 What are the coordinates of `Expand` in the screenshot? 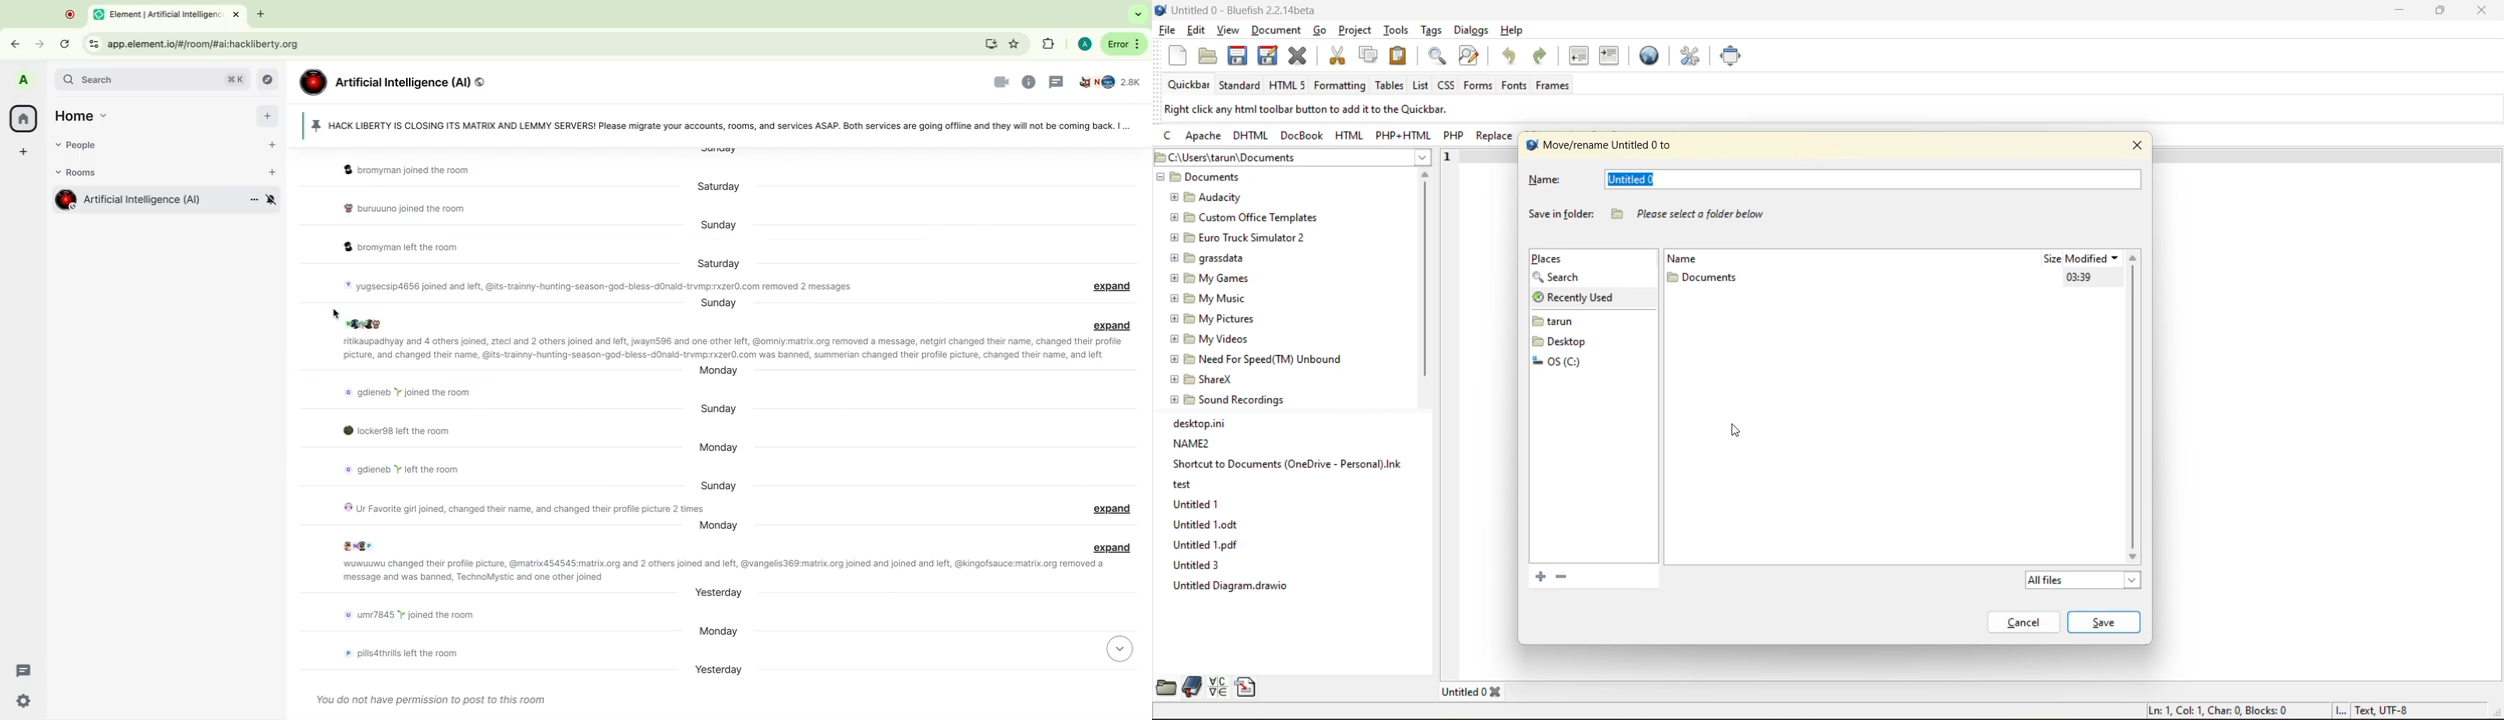 It's located at (1116, 546).